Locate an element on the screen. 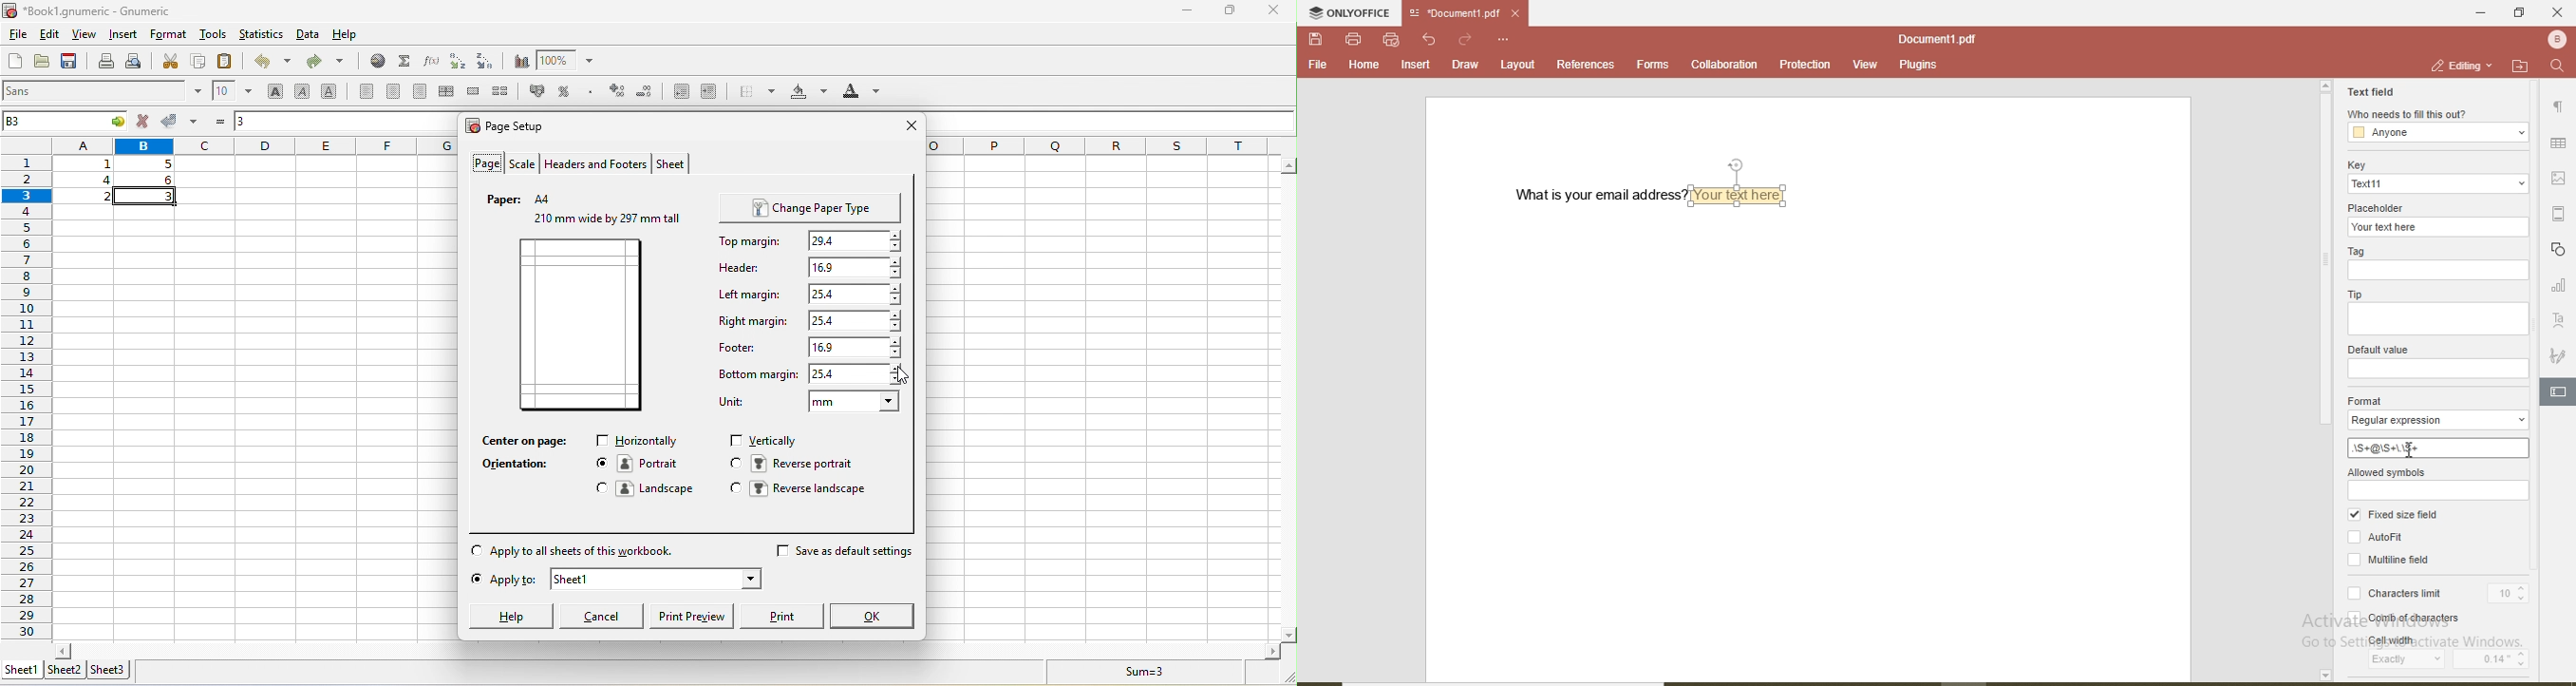  what is your email address? is located at coordinates (1593, 195).